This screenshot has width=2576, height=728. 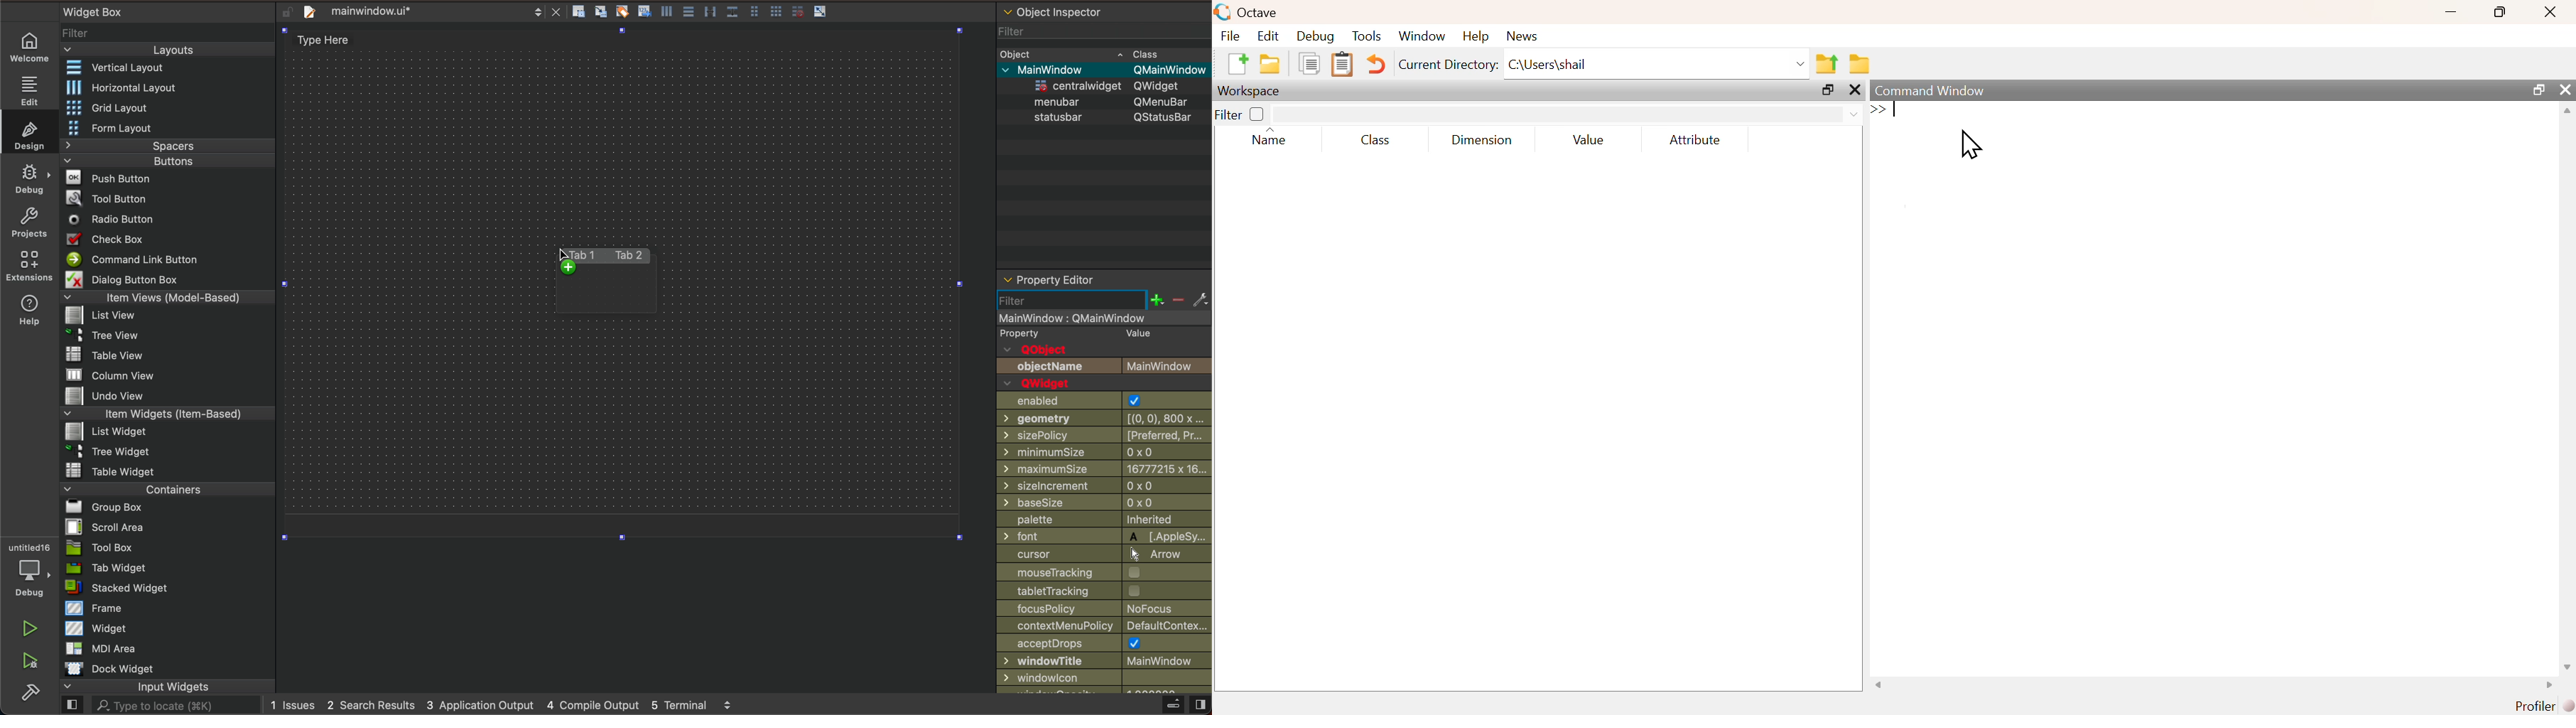 I want to click on edit, so click(x=31, y=88).